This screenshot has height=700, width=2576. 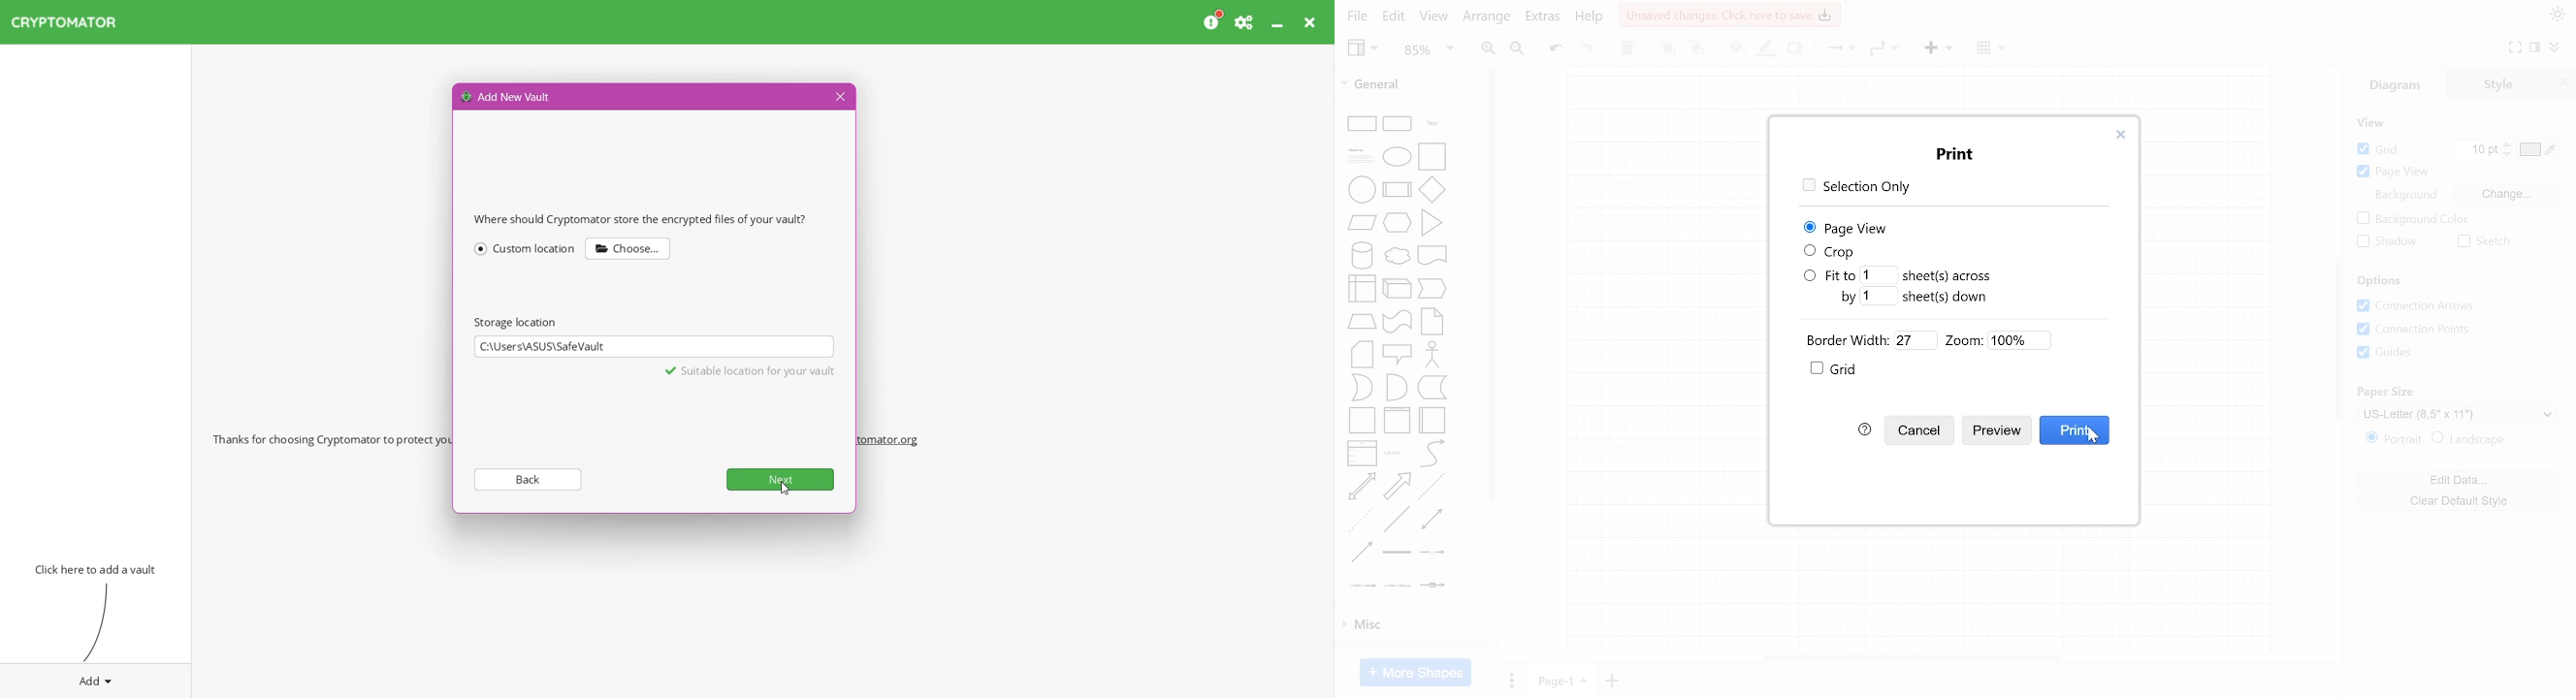 I want to click on Grid , so click(x=2379, y=149).